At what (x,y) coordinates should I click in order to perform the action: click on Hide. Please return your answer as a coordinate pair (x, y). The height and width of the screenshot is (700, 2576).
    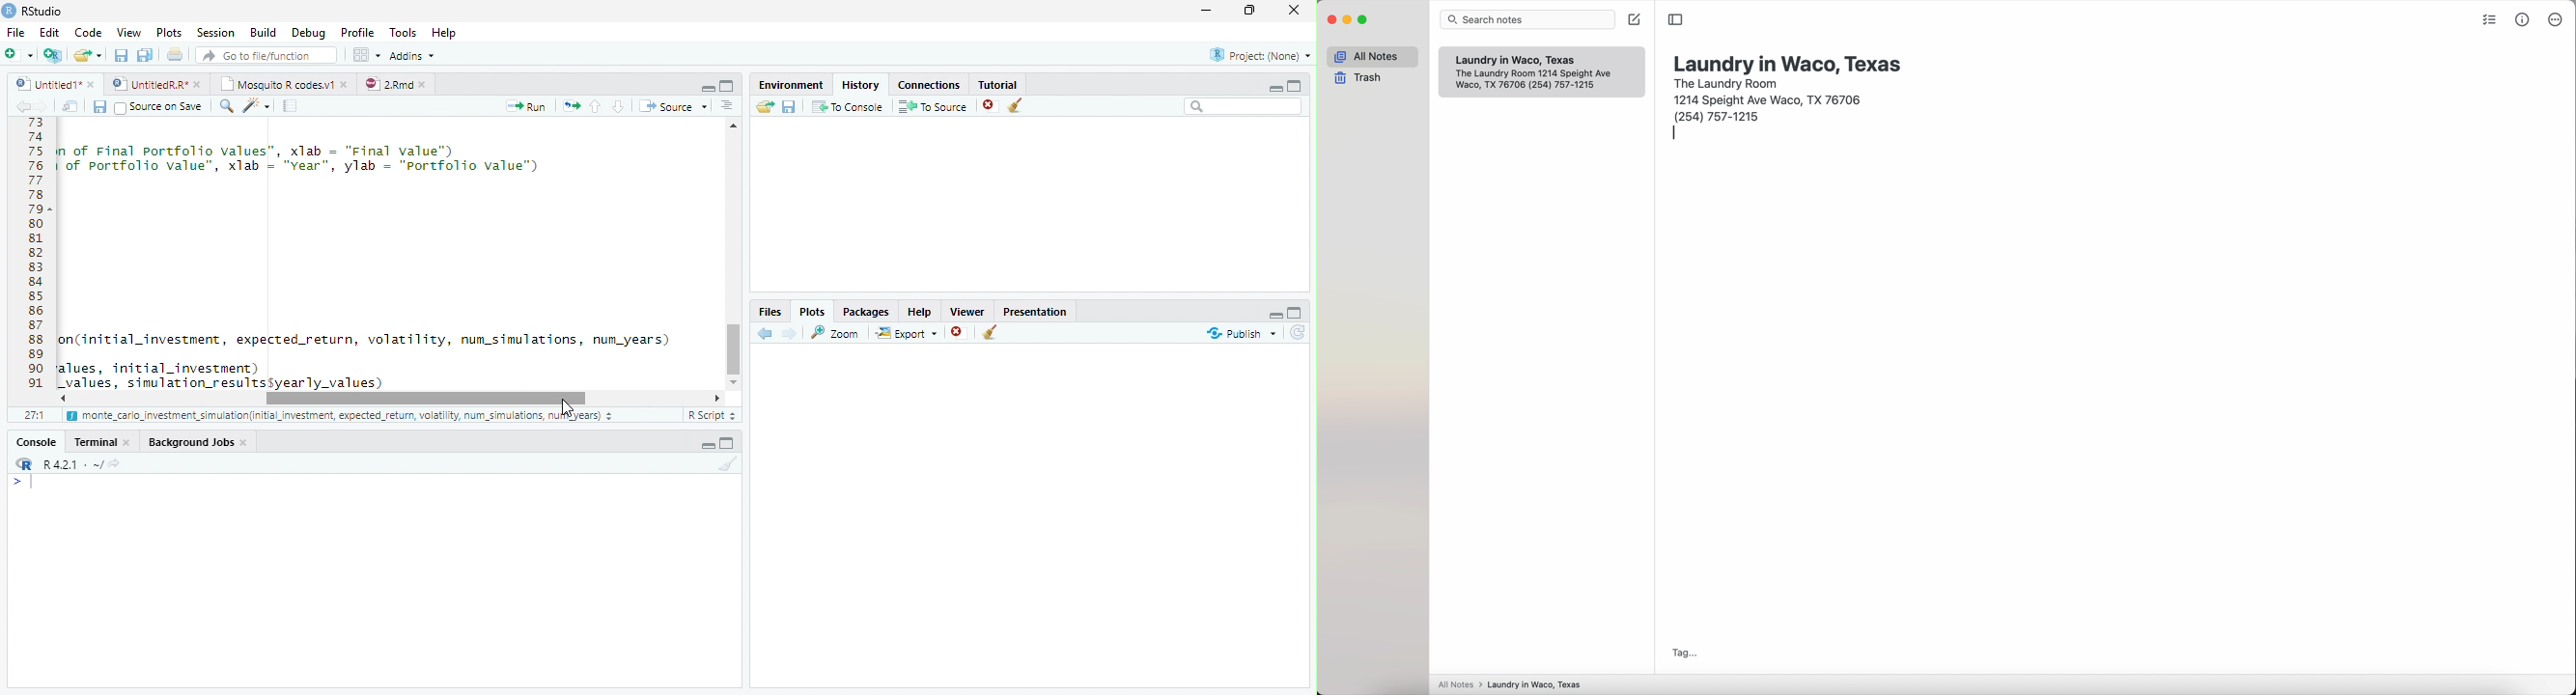
    Looking at the image, I should click on (1275, 87).